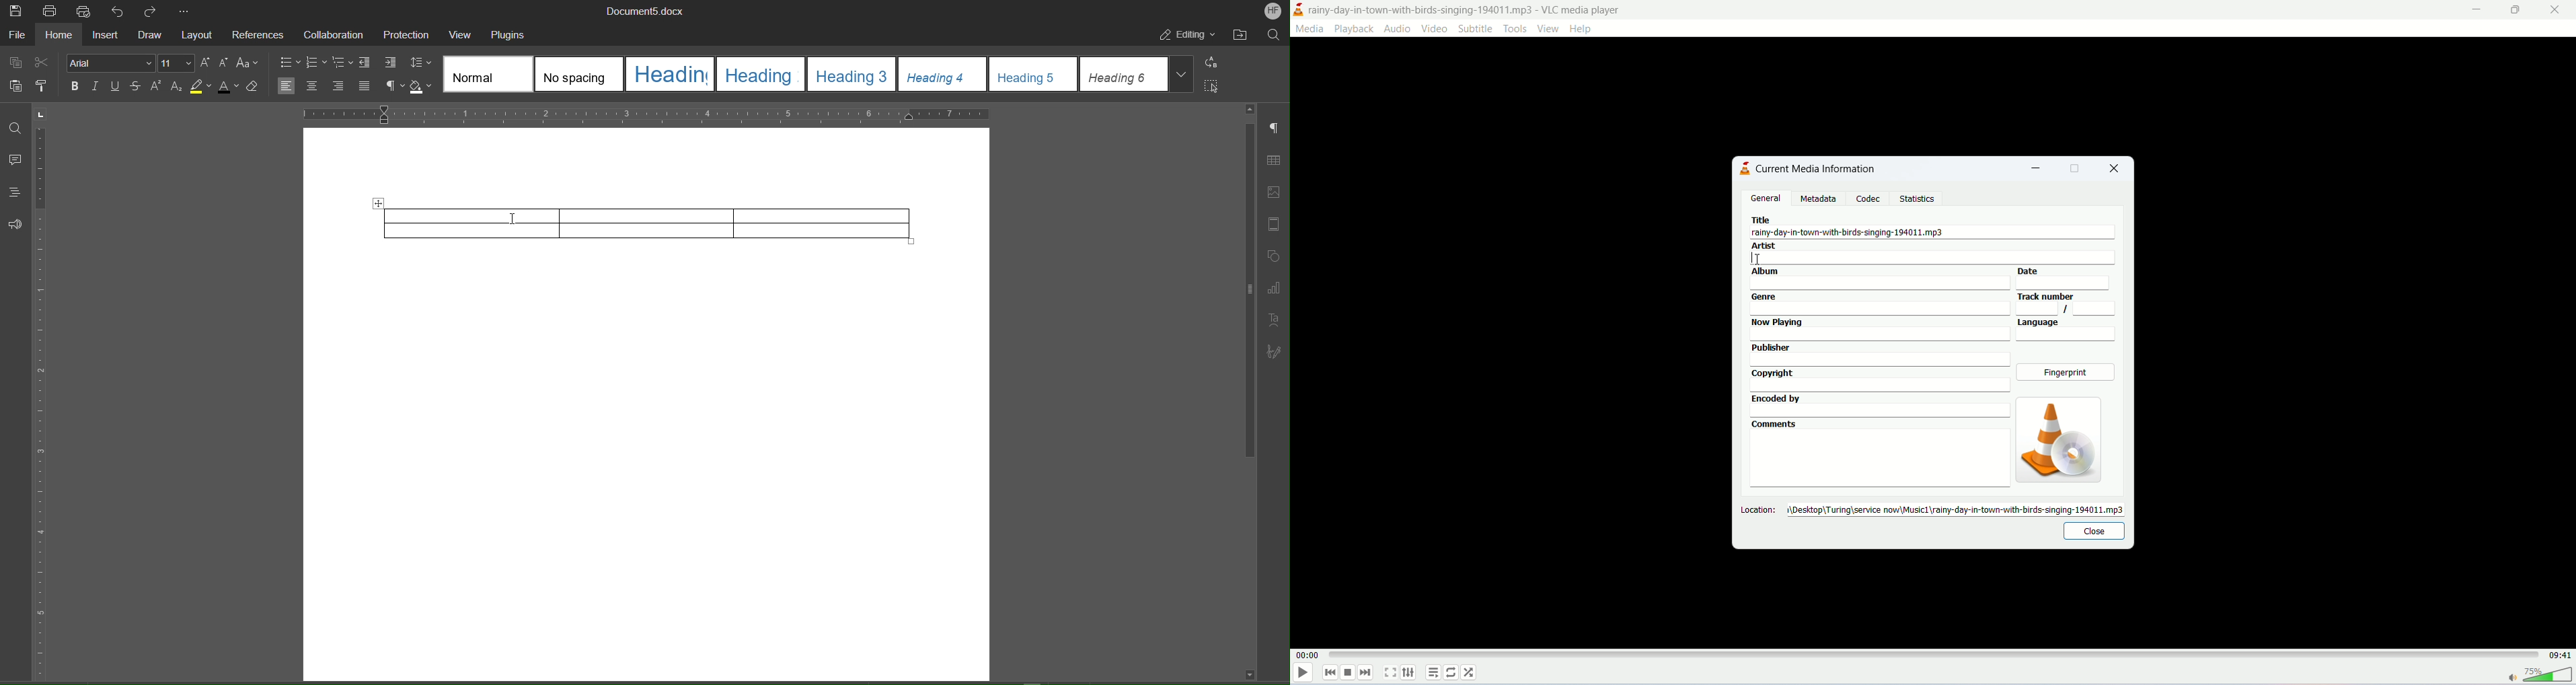 This screenshot has width=2576, height=700. What do you see at coordinates (656, 222) in the screenshot?
I see `Table` at bounding box center [656, 222].